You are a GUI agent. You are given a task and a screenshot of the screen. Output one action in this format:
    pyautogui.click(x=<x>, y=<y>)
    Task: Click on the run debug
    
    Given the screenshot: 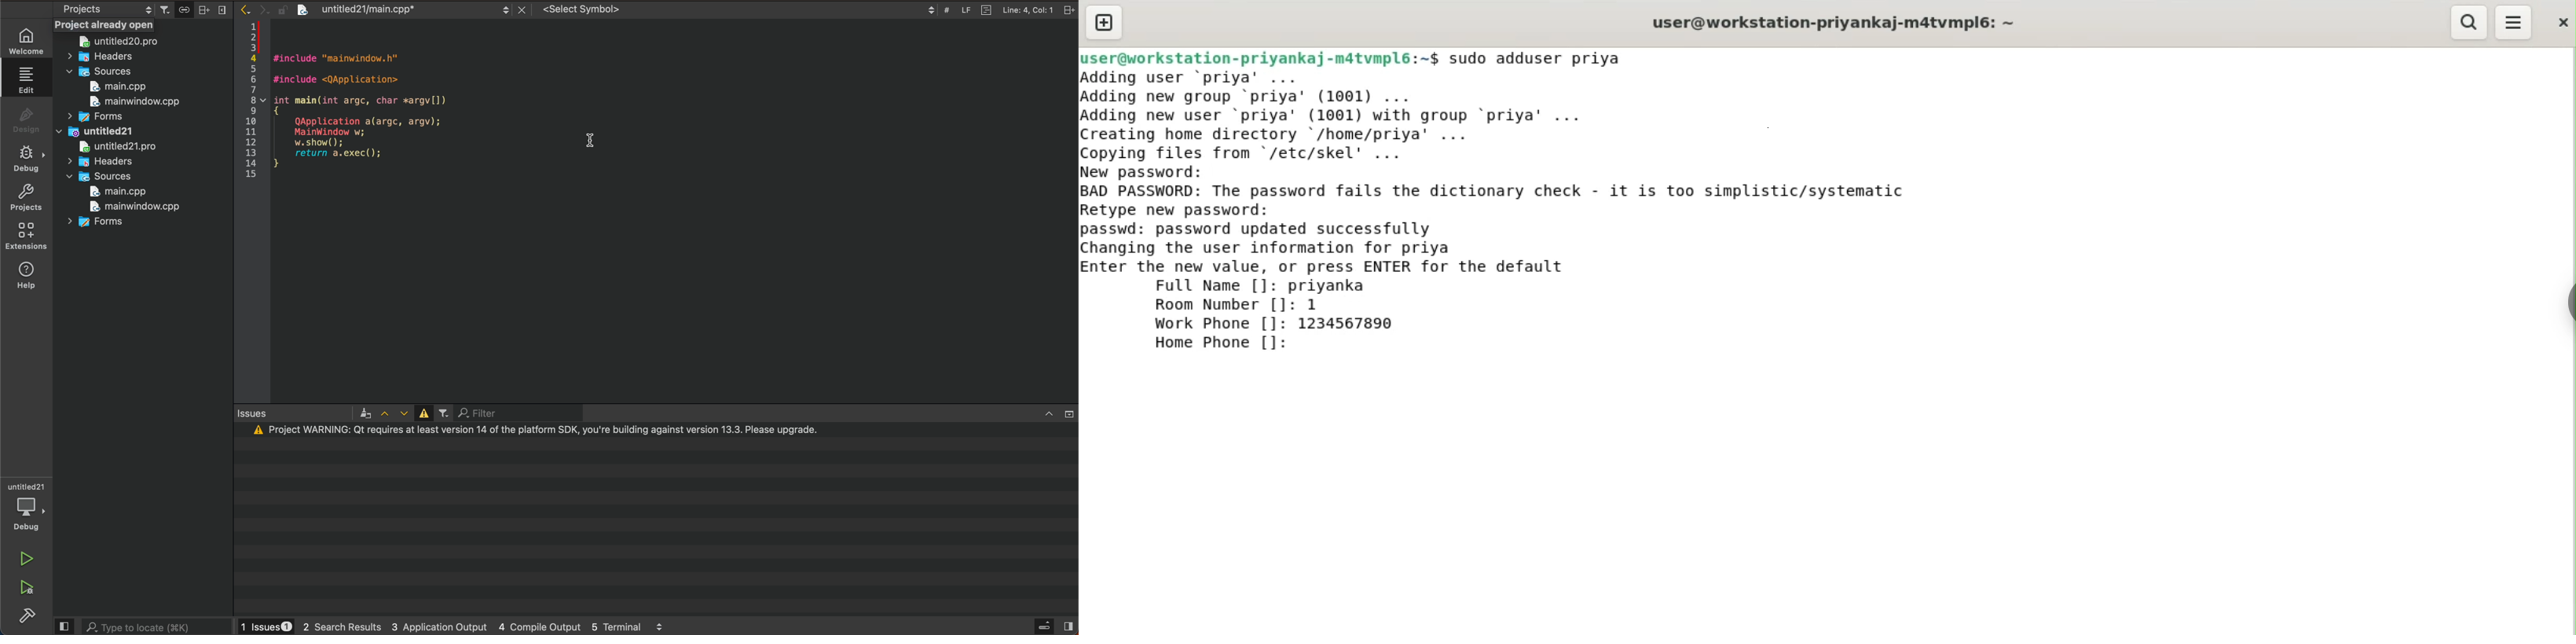 What is the action you would take?
    pyautogui.click(x=24, y=589)
    